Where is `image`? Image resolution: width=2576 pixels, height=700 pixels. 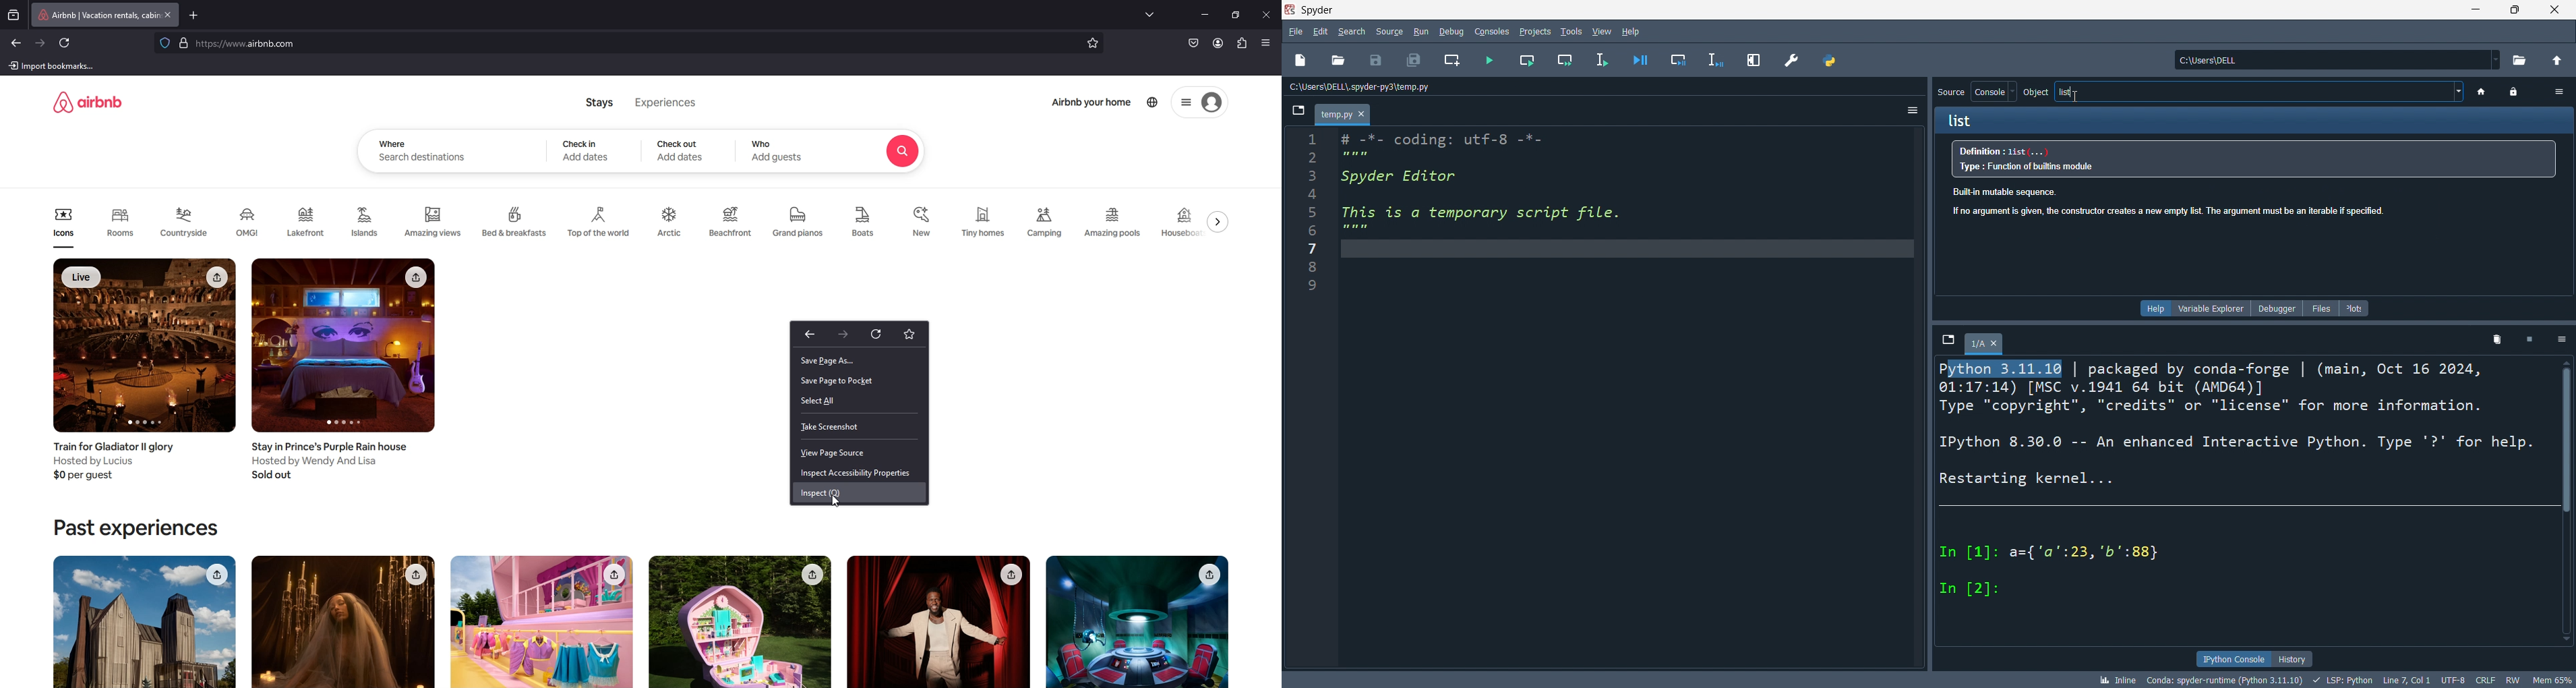
image is located at coordinates (344, 347).